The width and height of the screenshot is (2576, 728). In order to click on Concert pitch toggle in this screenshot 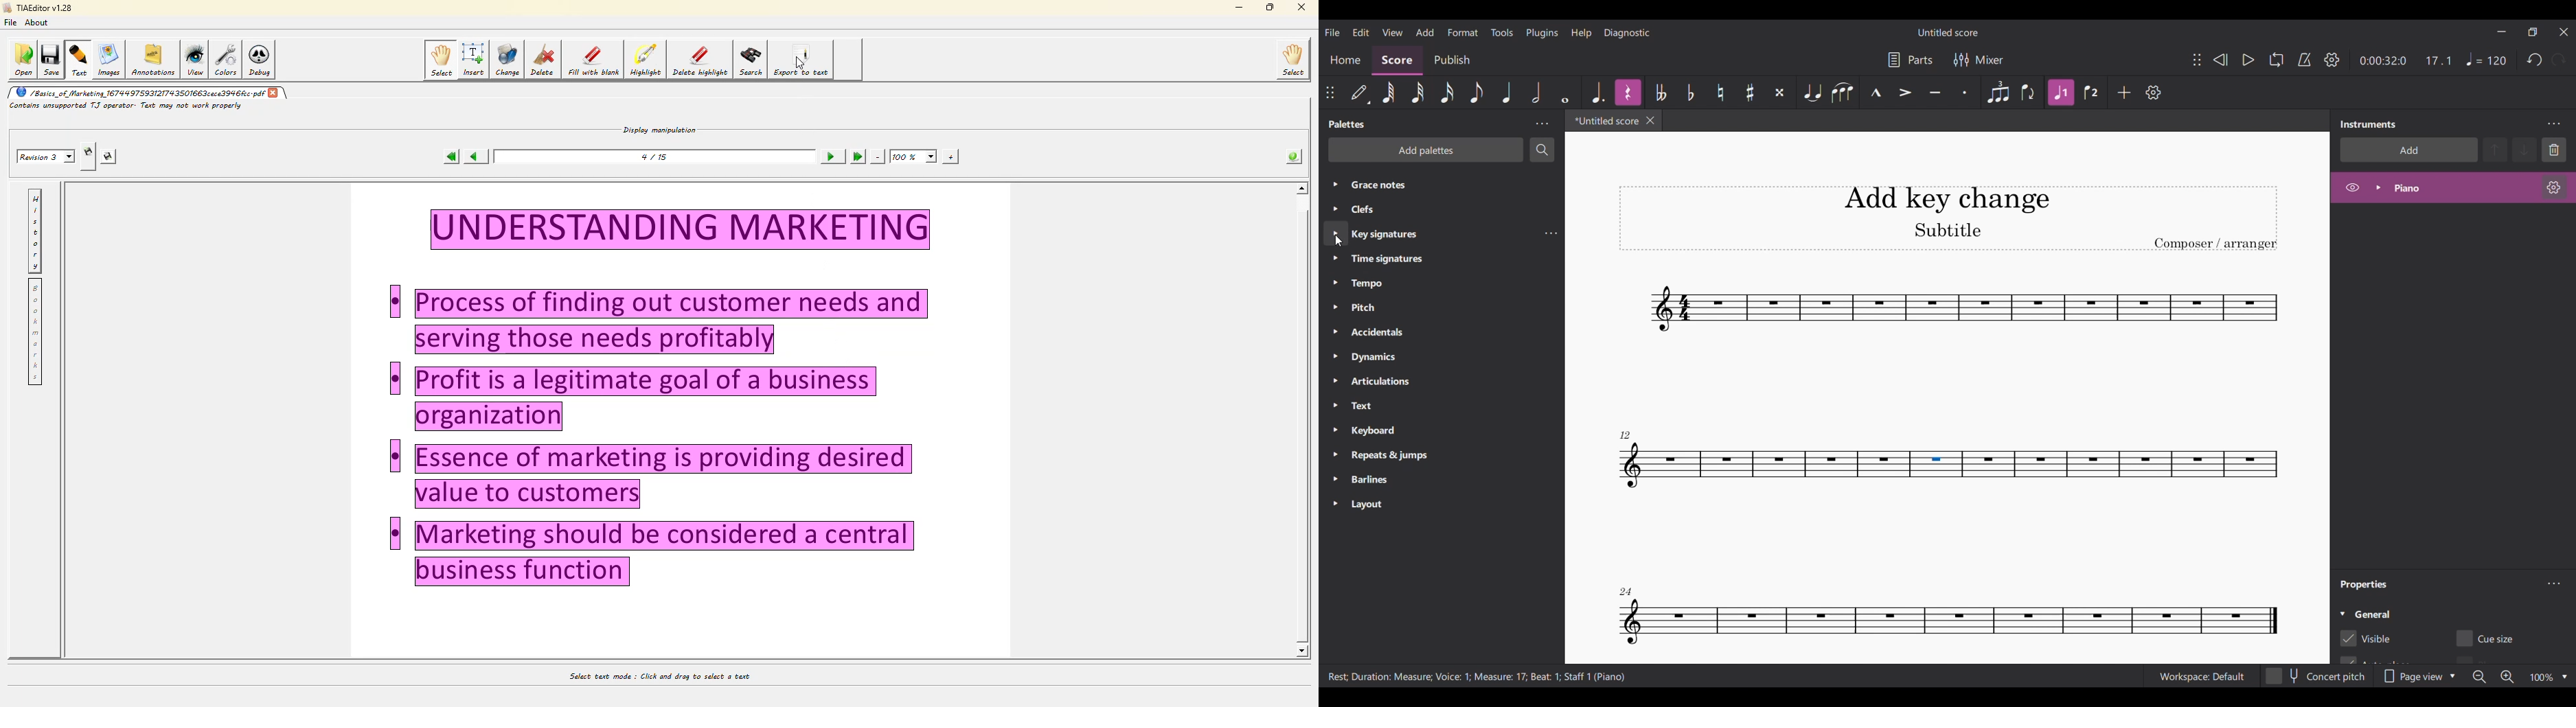, I will do `click(2316, 677)`.